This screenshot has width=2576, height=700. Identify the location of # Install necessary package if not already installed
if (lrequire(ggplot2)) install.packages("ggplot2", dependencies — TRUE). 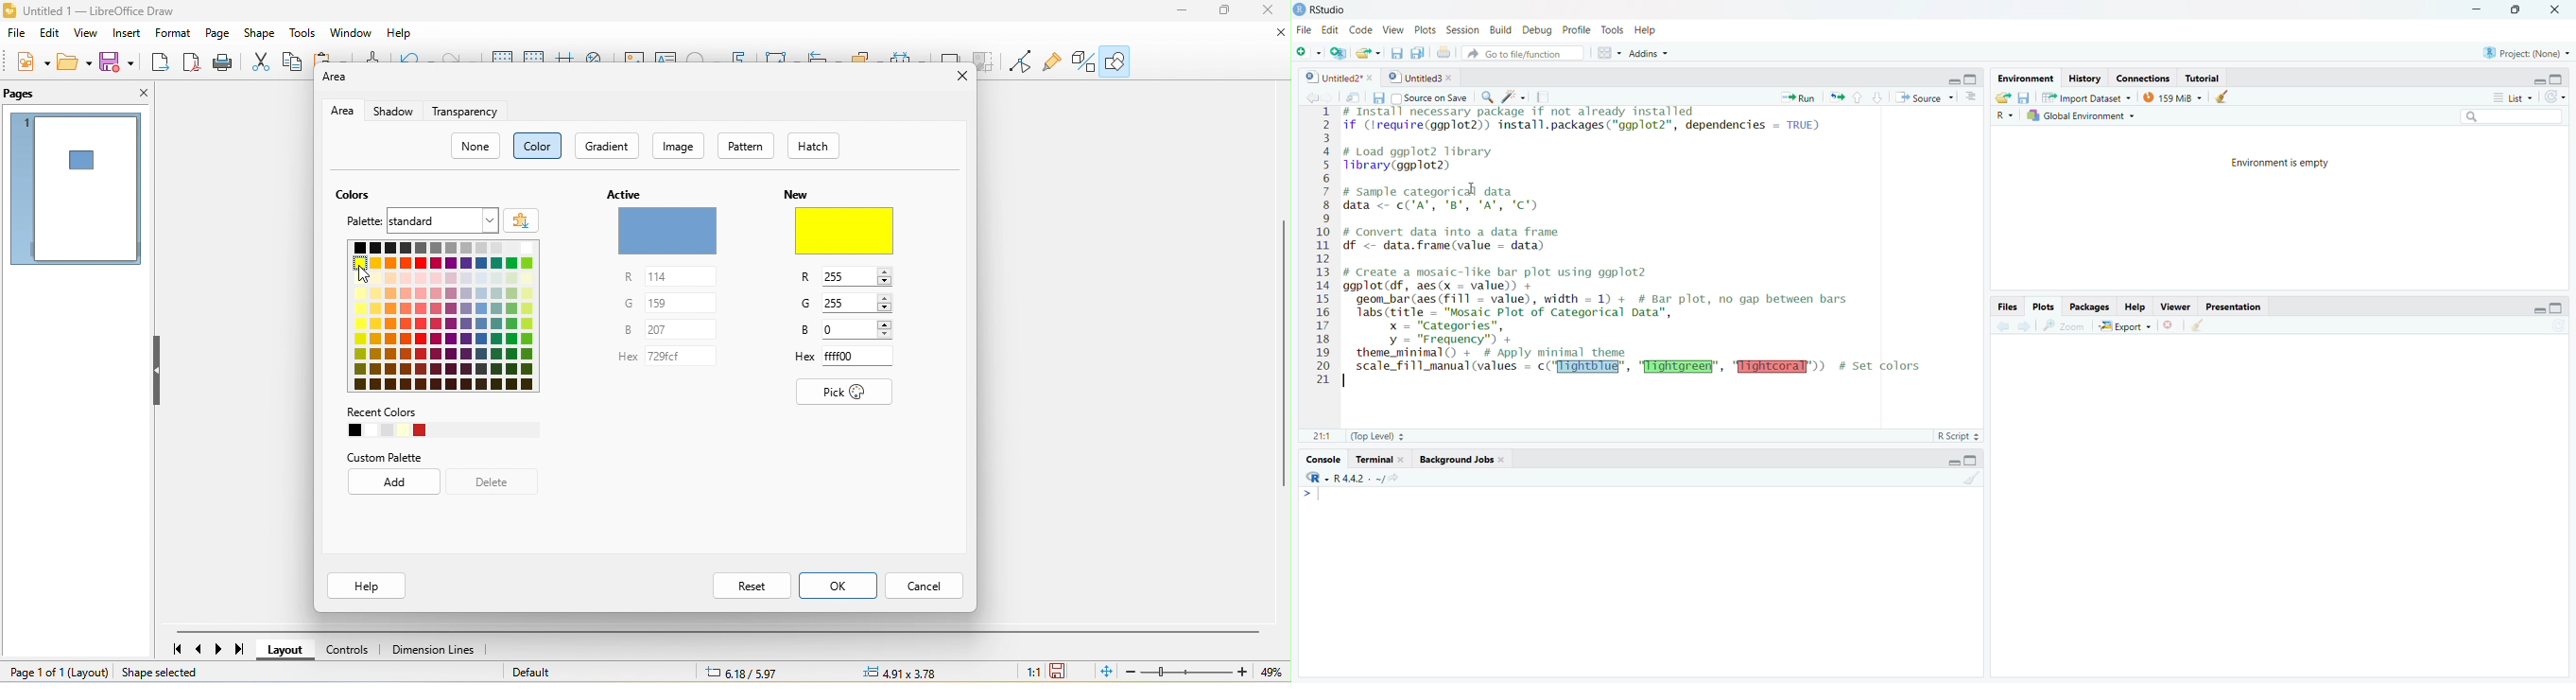
(1590, 123).